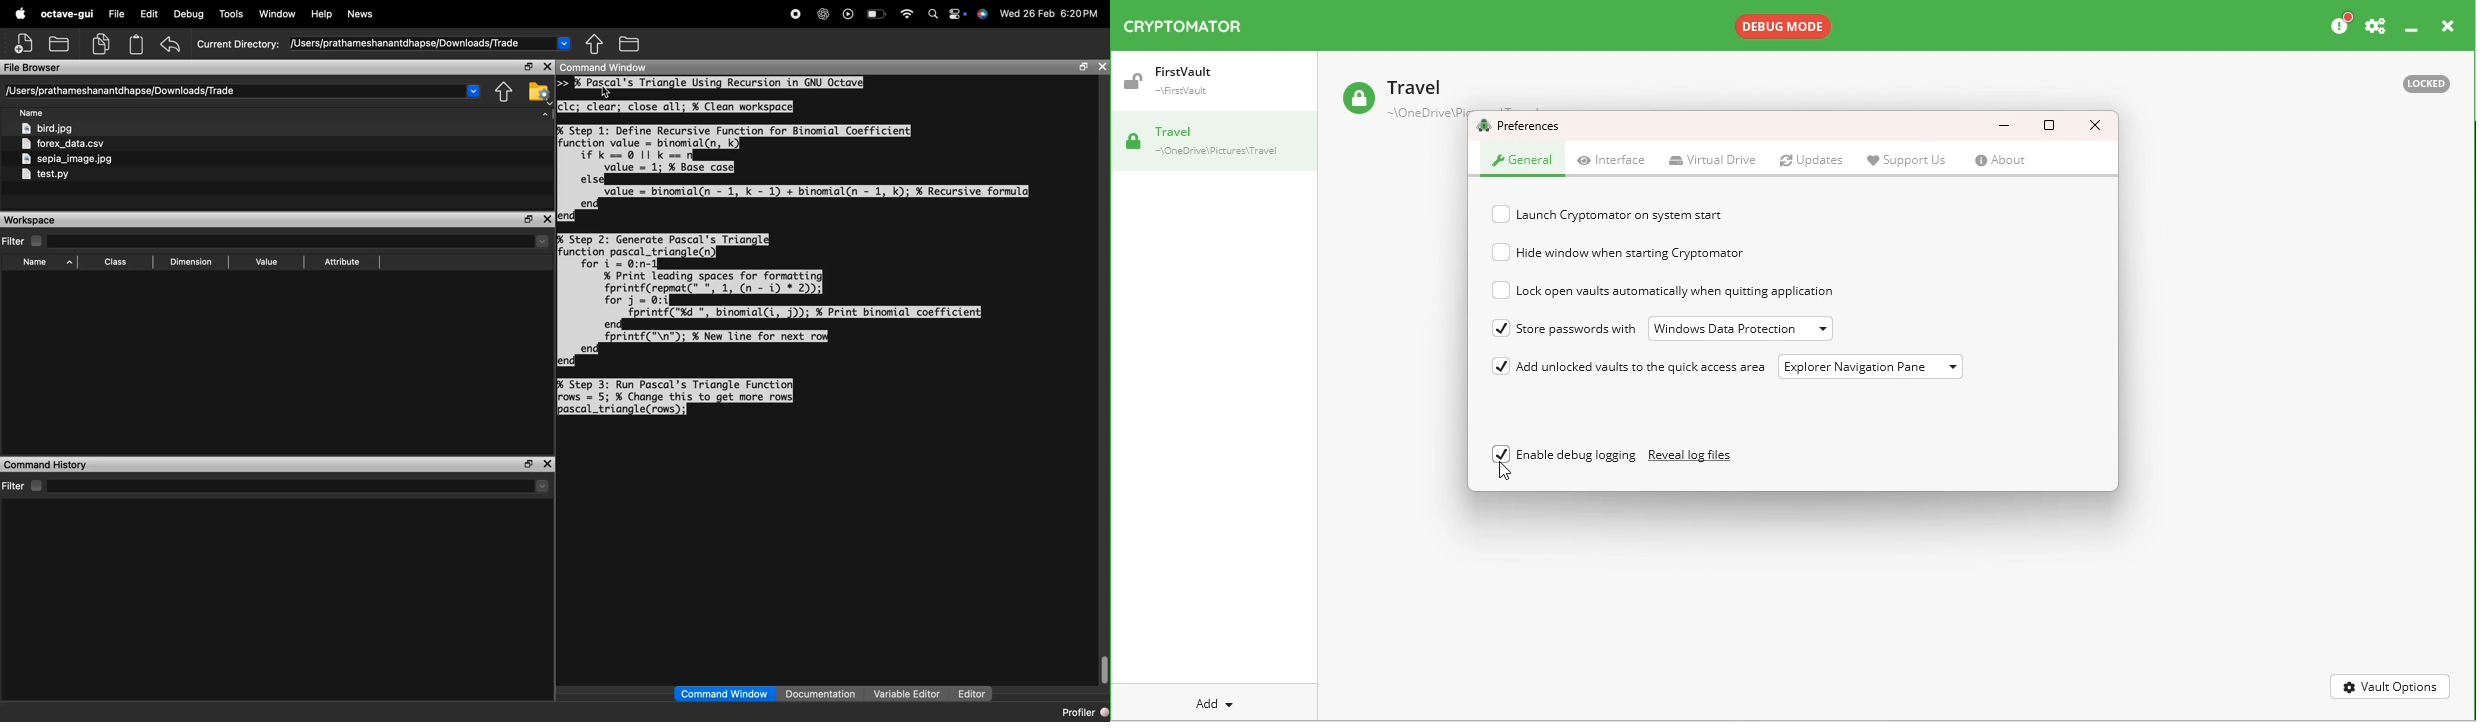 This screenshot has height=728, width=2492. What do you see at coordinates (820, 693) in the screenshot?
I see `Documentation` at bounding box center [820, 693].